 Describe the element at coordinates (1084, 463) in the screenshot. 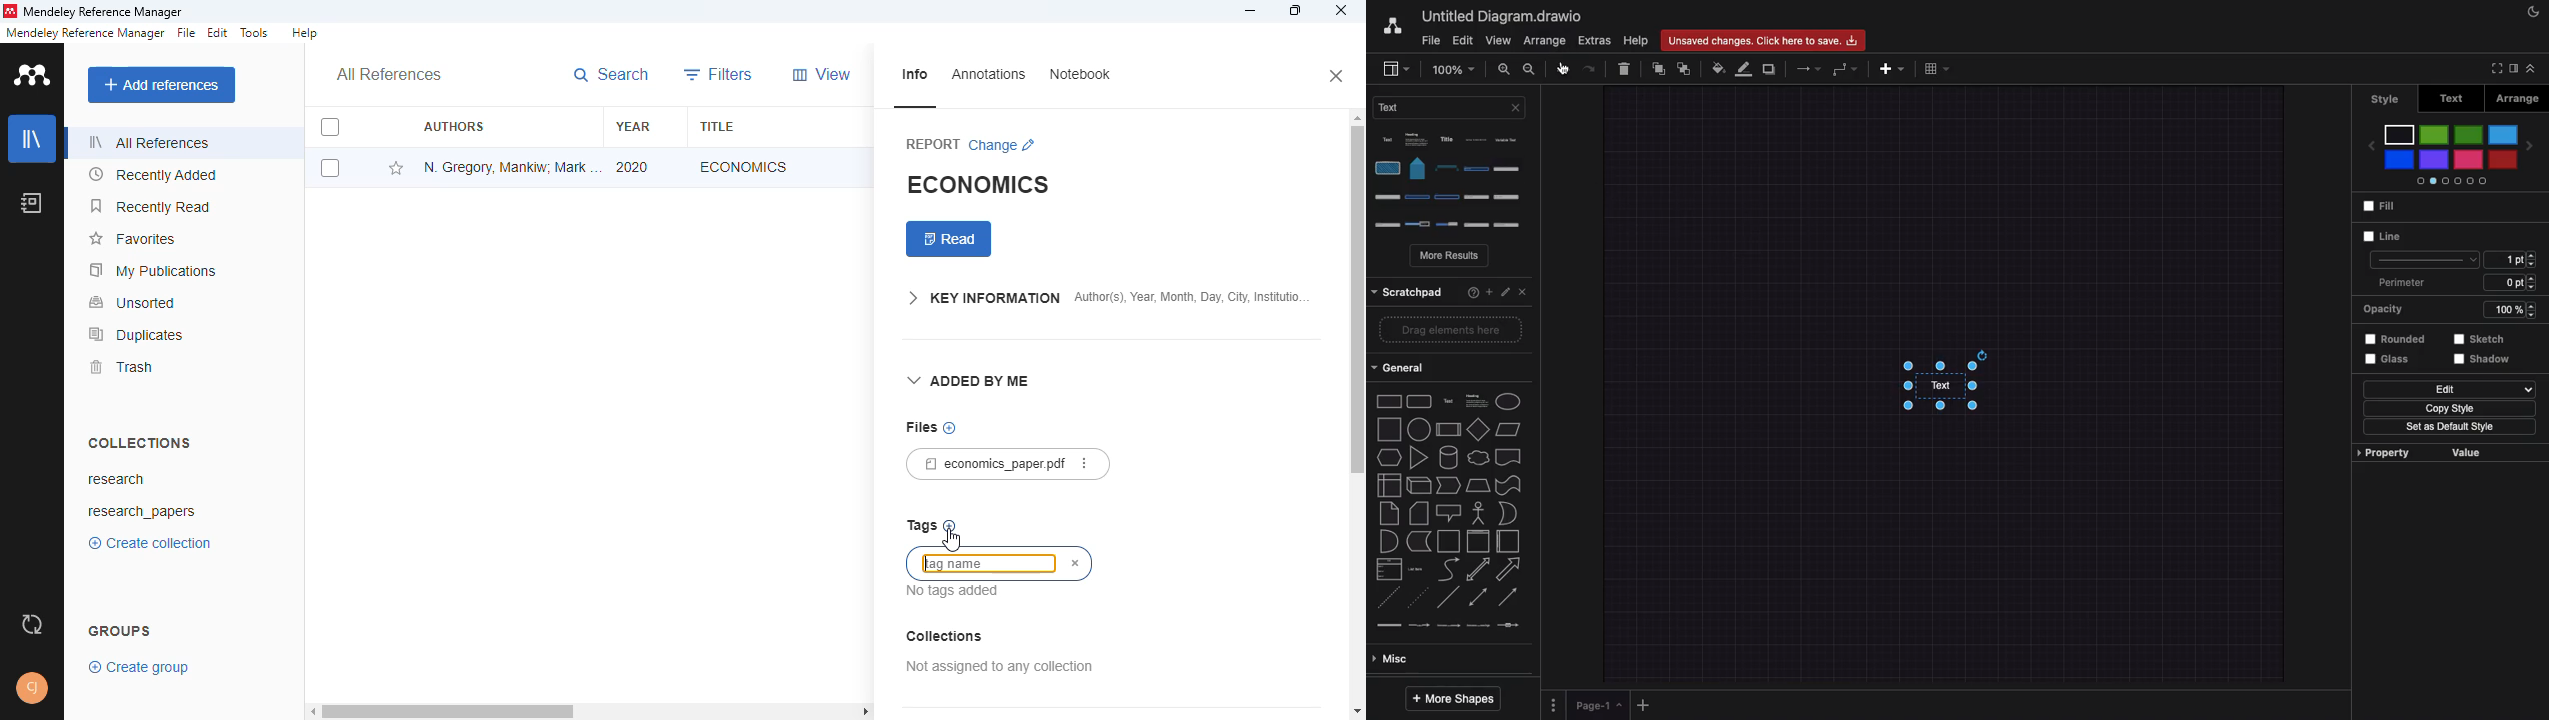

I see `more actions` at that location.